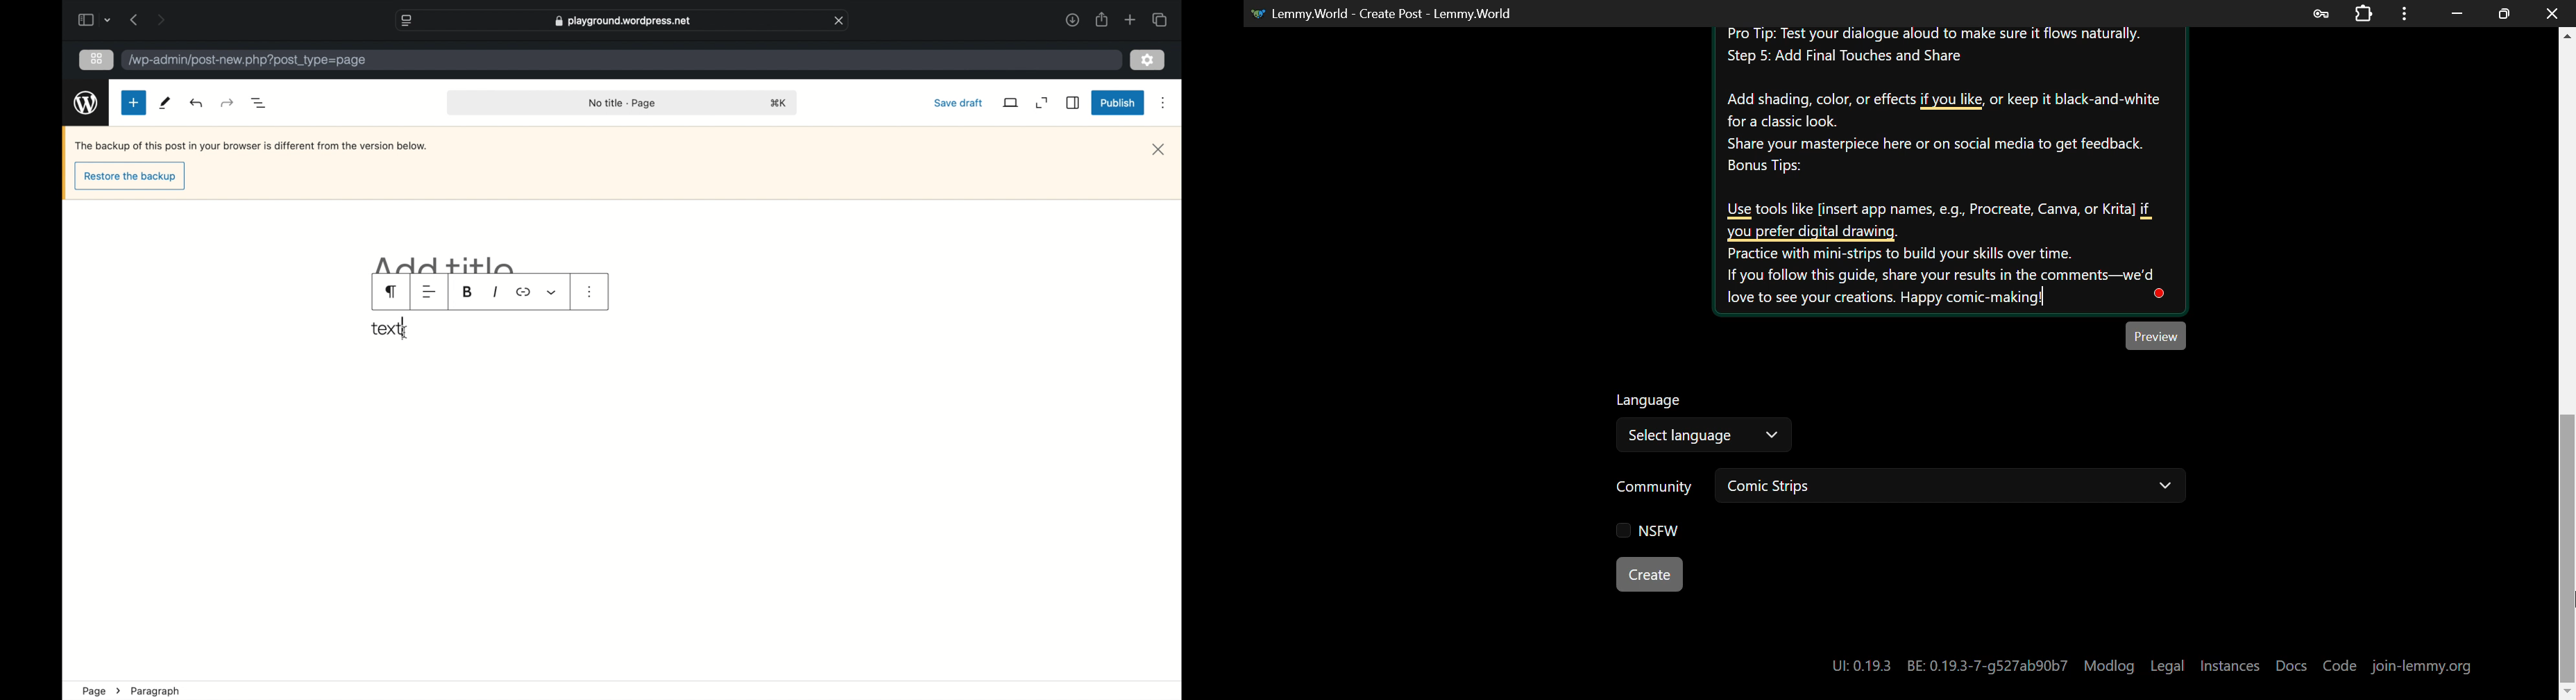 The image size is (2576, 700). What do you see at coordinates (118, 691) in the screenshot?
I see `next icon` at bounding box center [118, 691].